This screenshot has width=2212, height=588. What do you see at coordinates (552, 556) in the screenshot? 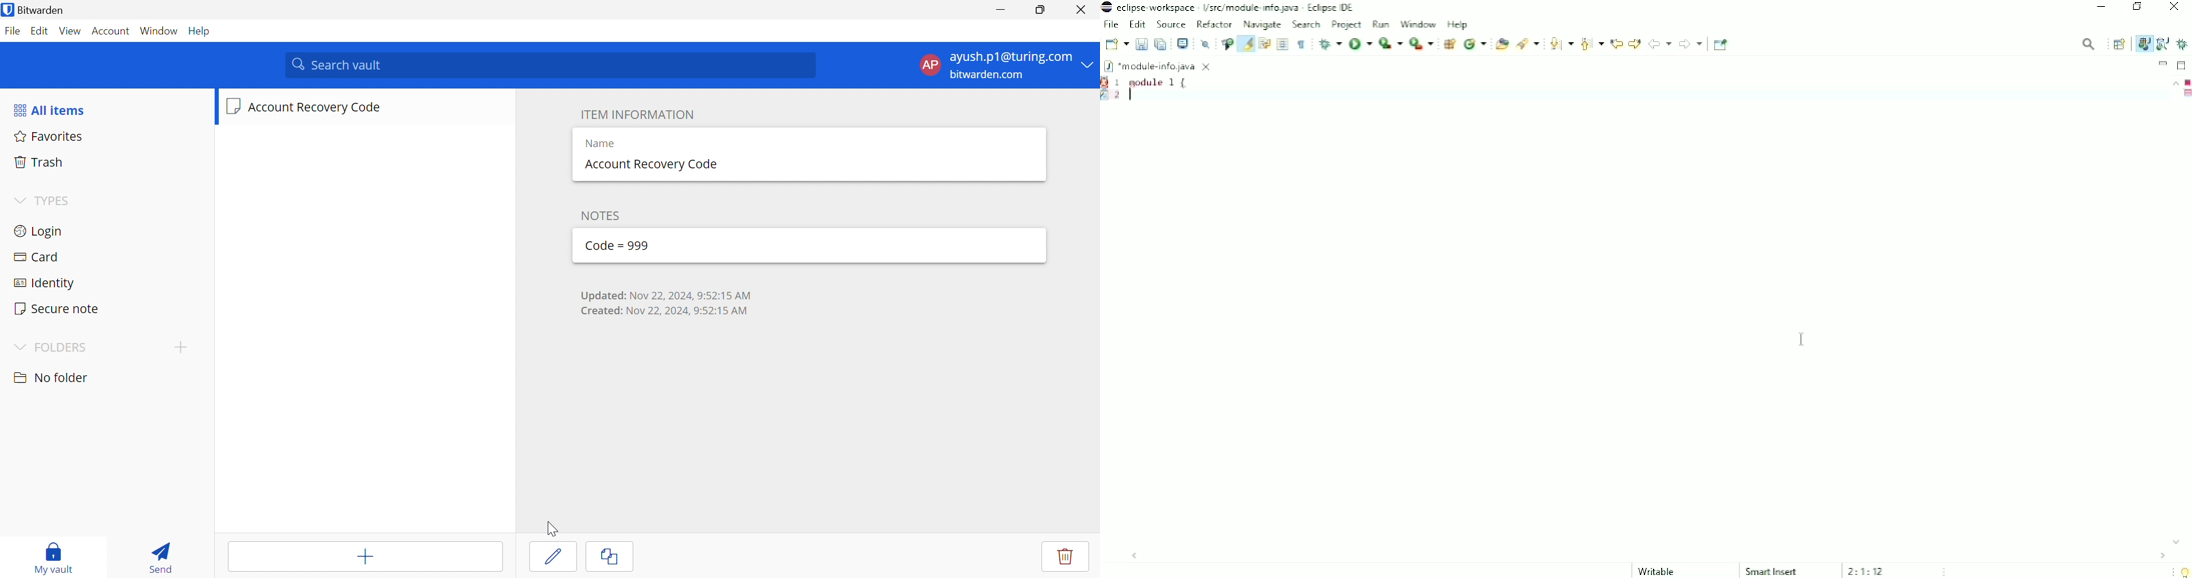
I see `Edit` at bounding box center [552, 556].